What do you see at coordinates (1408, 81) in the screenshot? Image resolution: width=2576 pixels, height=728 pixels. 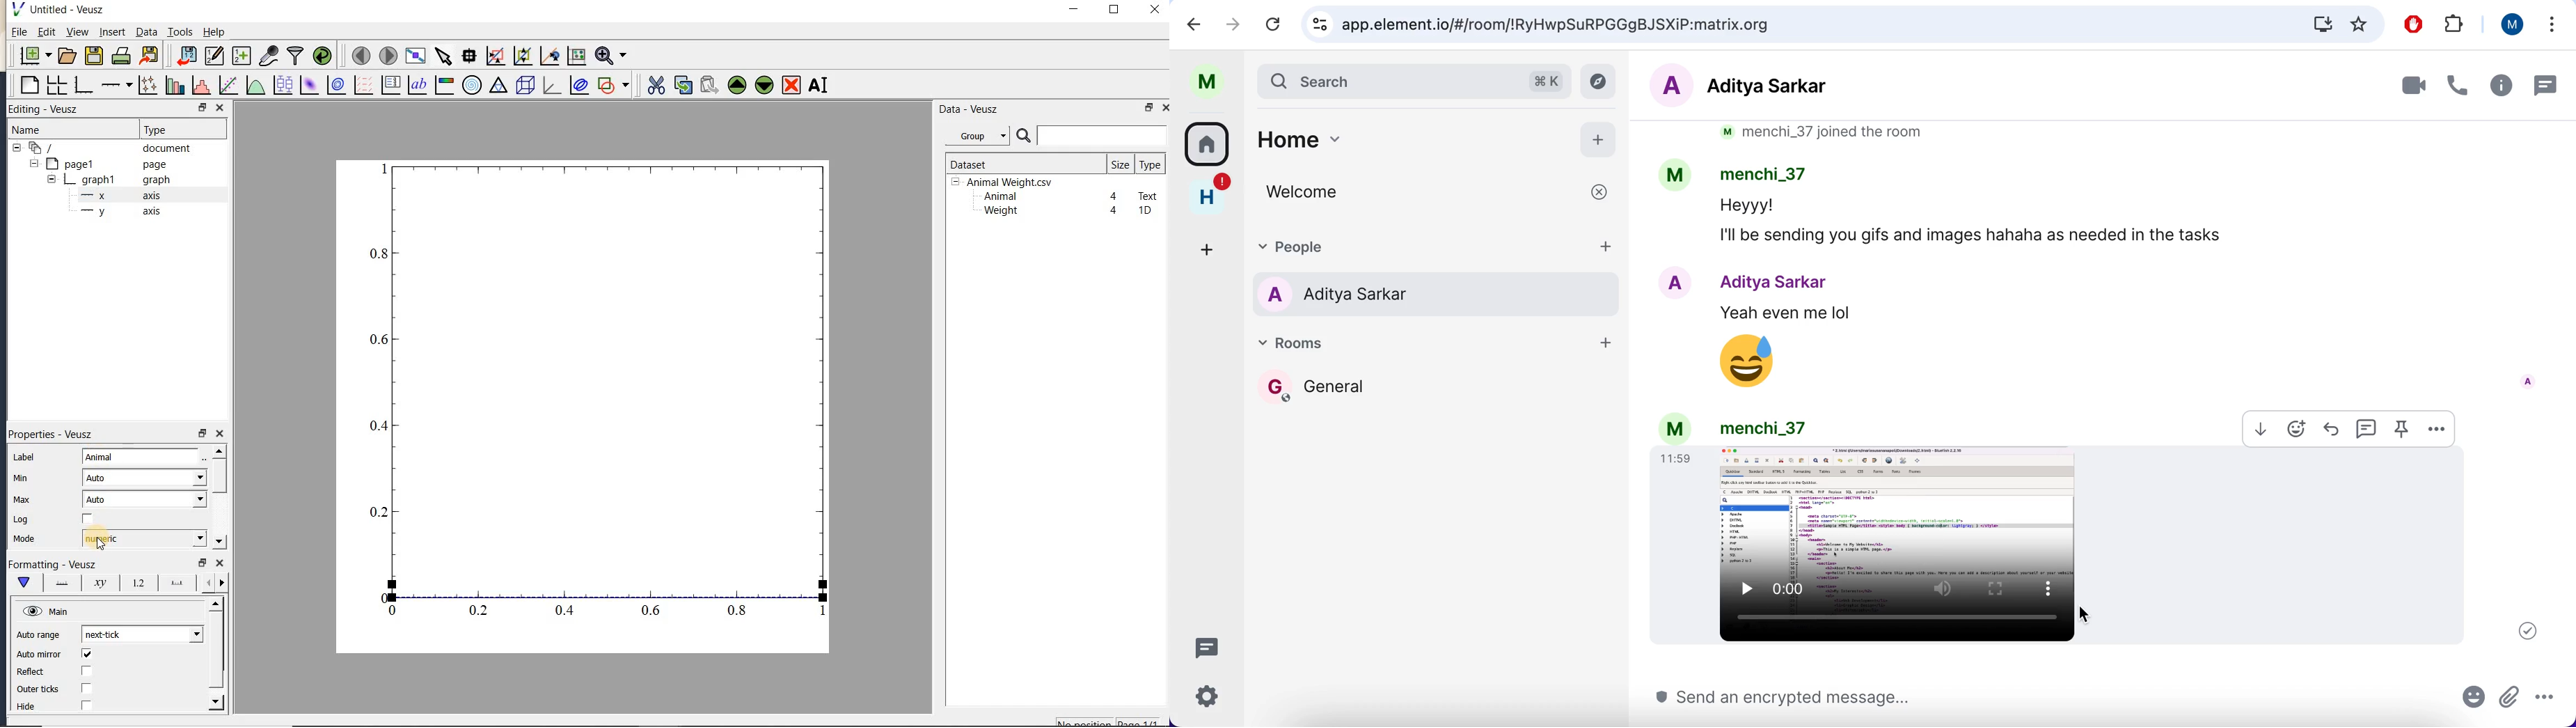 I see `search` at bounding box center [1408, 81].